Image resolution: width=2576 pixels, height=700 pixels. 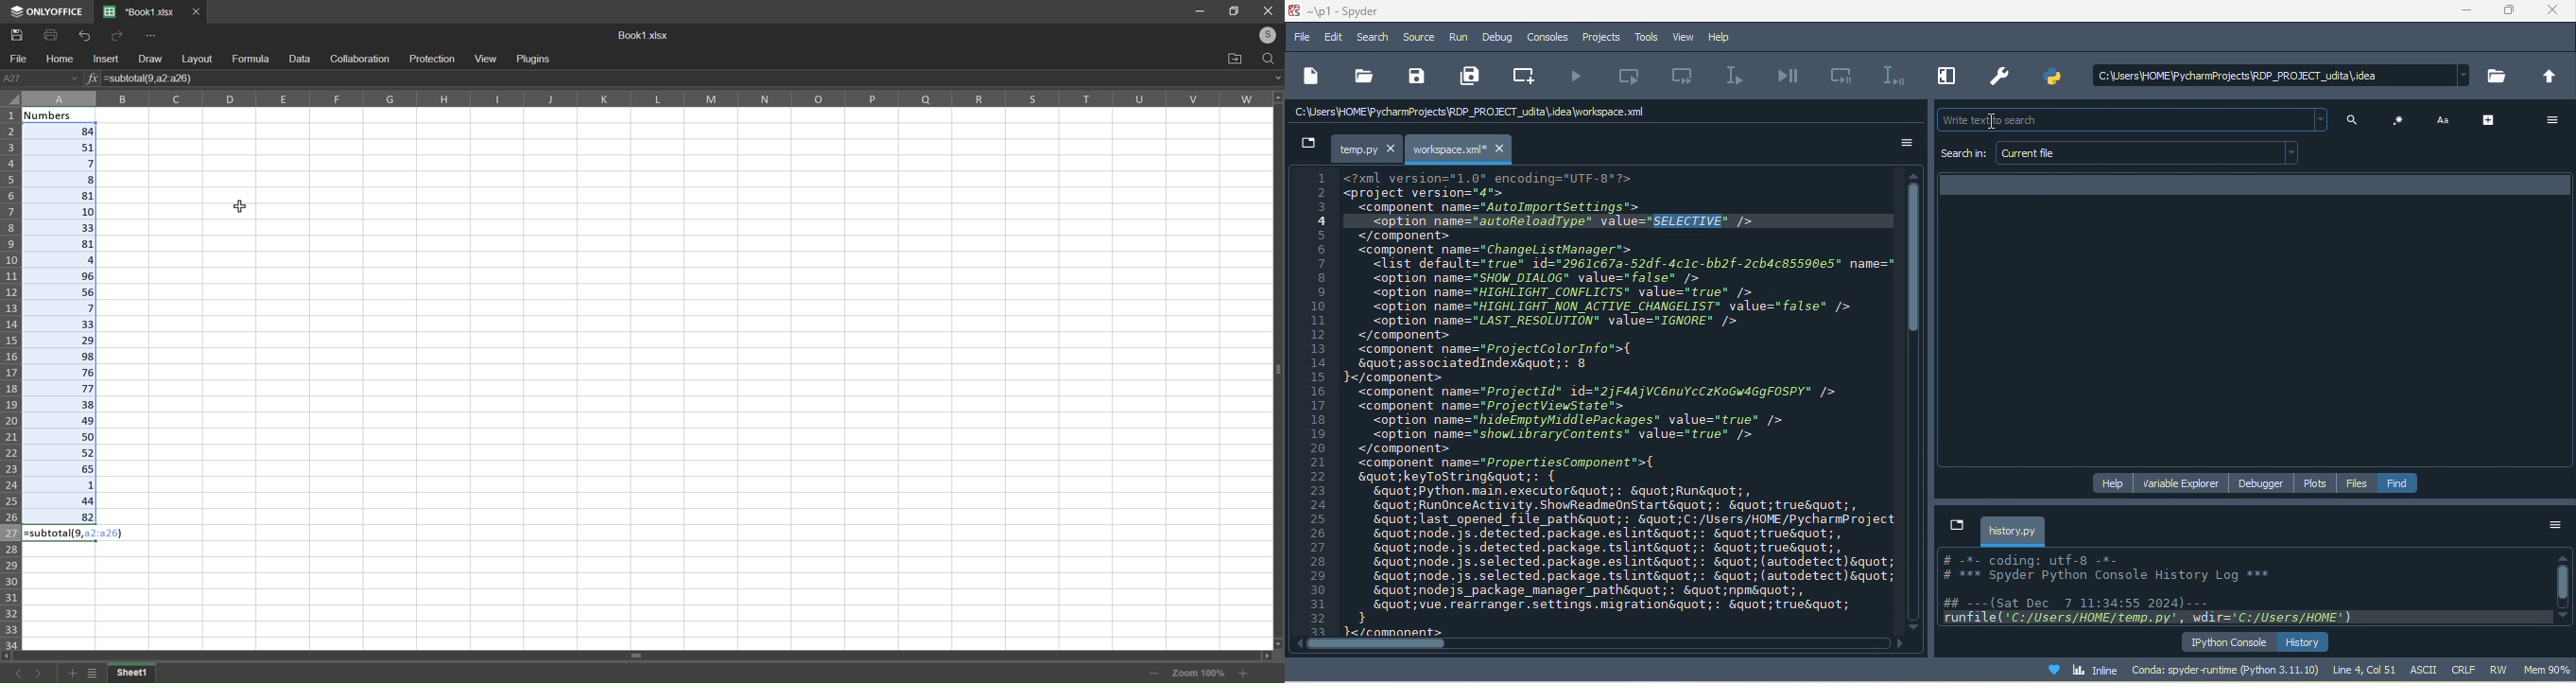 What do you see at coordinates (1269, 11) in the screenshot?
I see `close` at bounding box center [1269, 11].